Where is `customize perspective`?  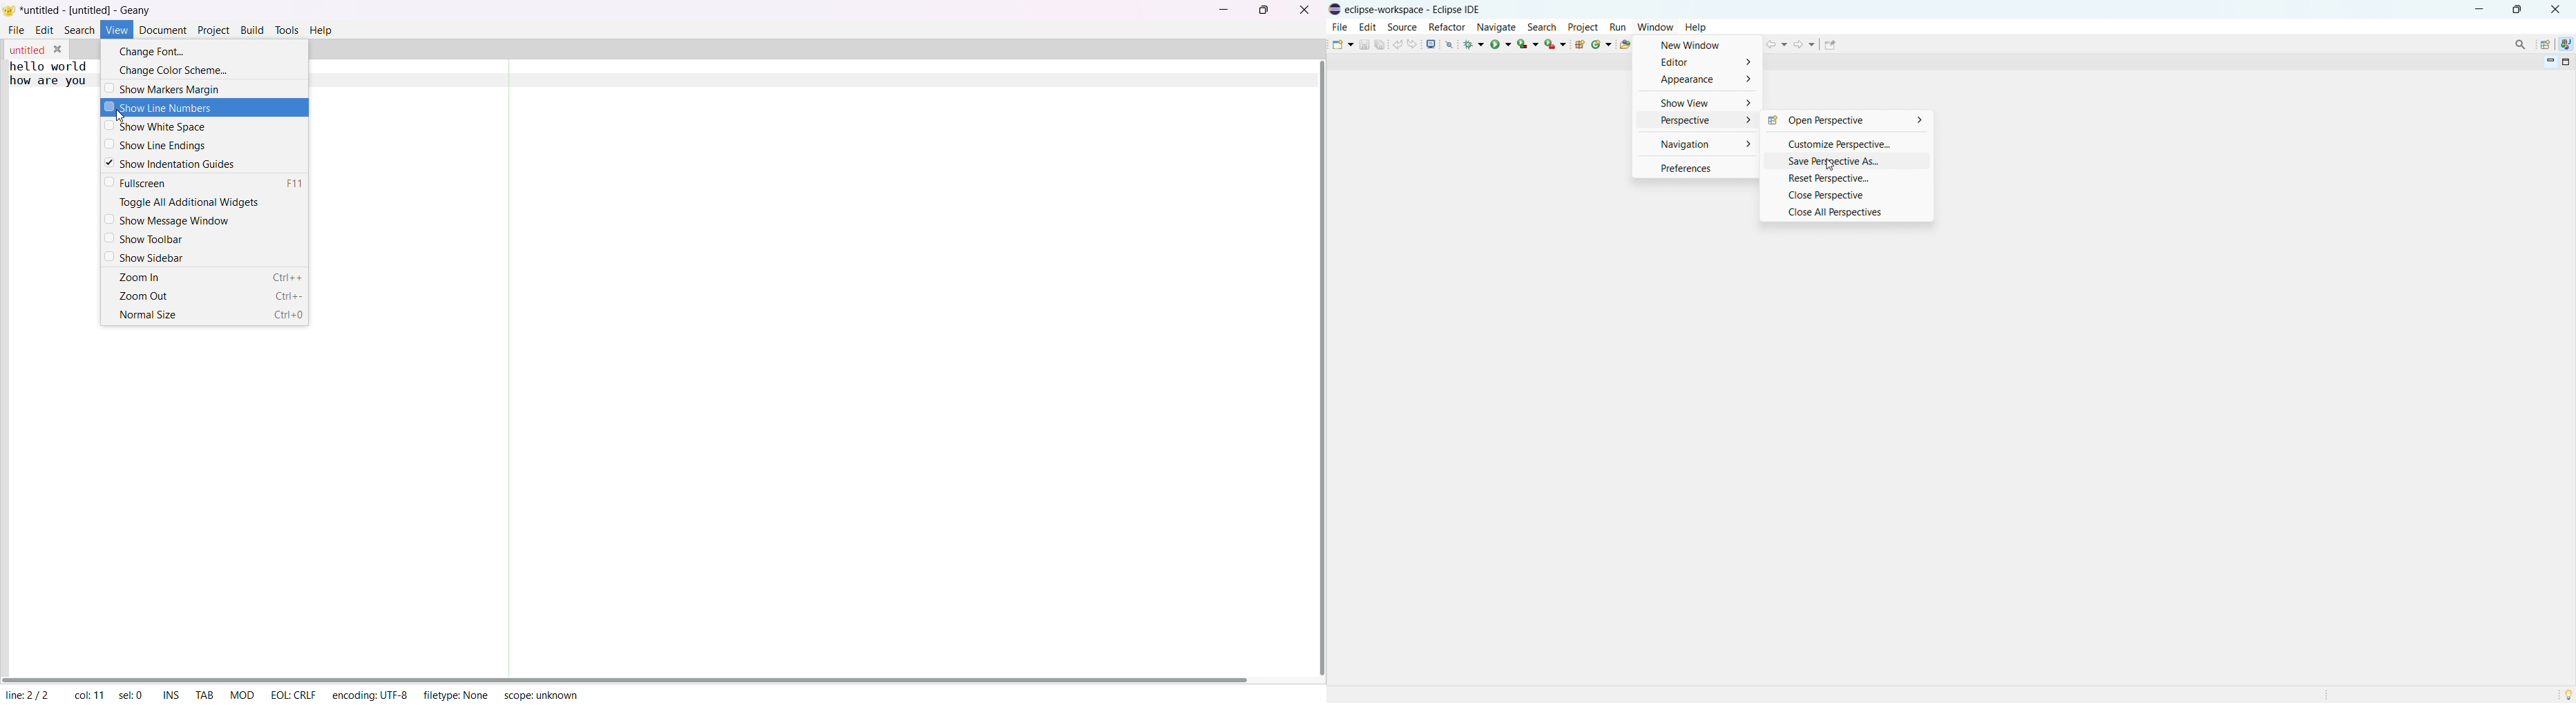
customize perspective is located at coordinates (1845, 143).